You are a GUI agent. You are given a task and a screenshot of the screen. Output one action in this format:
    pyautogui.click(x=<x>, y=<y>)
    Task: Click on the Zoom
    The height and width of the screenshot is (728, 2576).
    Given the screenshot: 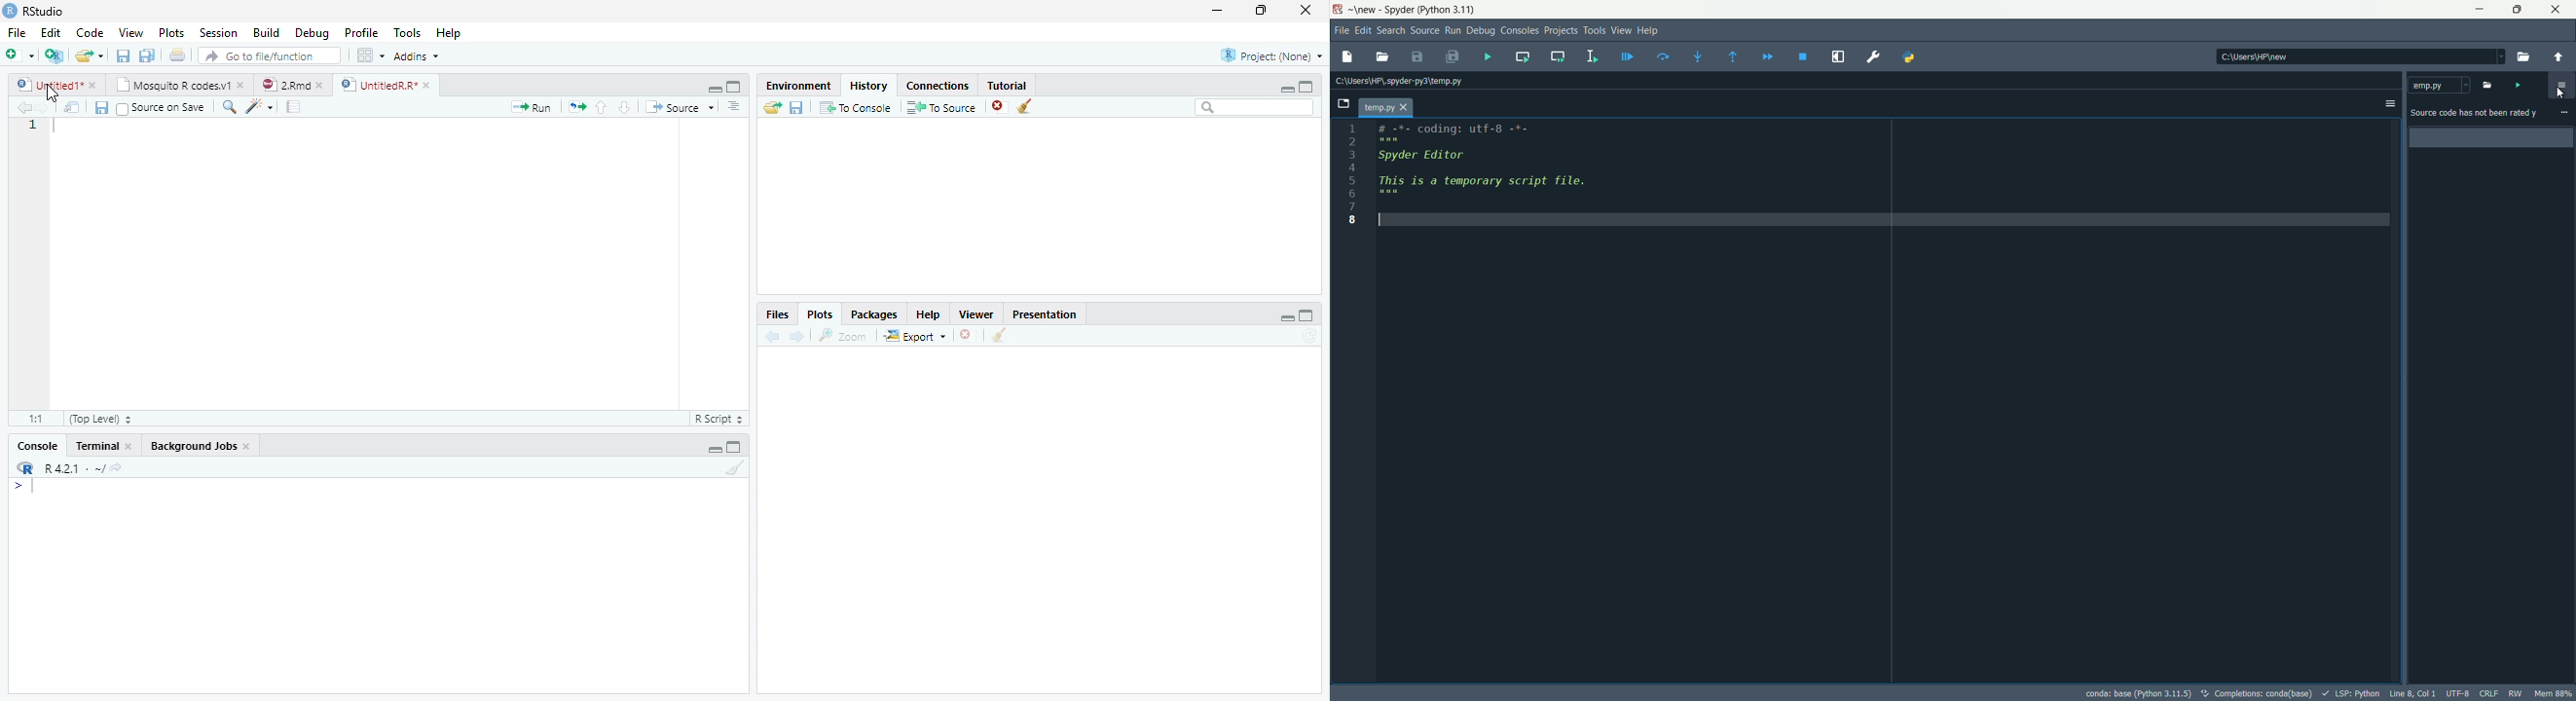 What is the action you would take?
    pyautogui.click(x=842, y=337)
    